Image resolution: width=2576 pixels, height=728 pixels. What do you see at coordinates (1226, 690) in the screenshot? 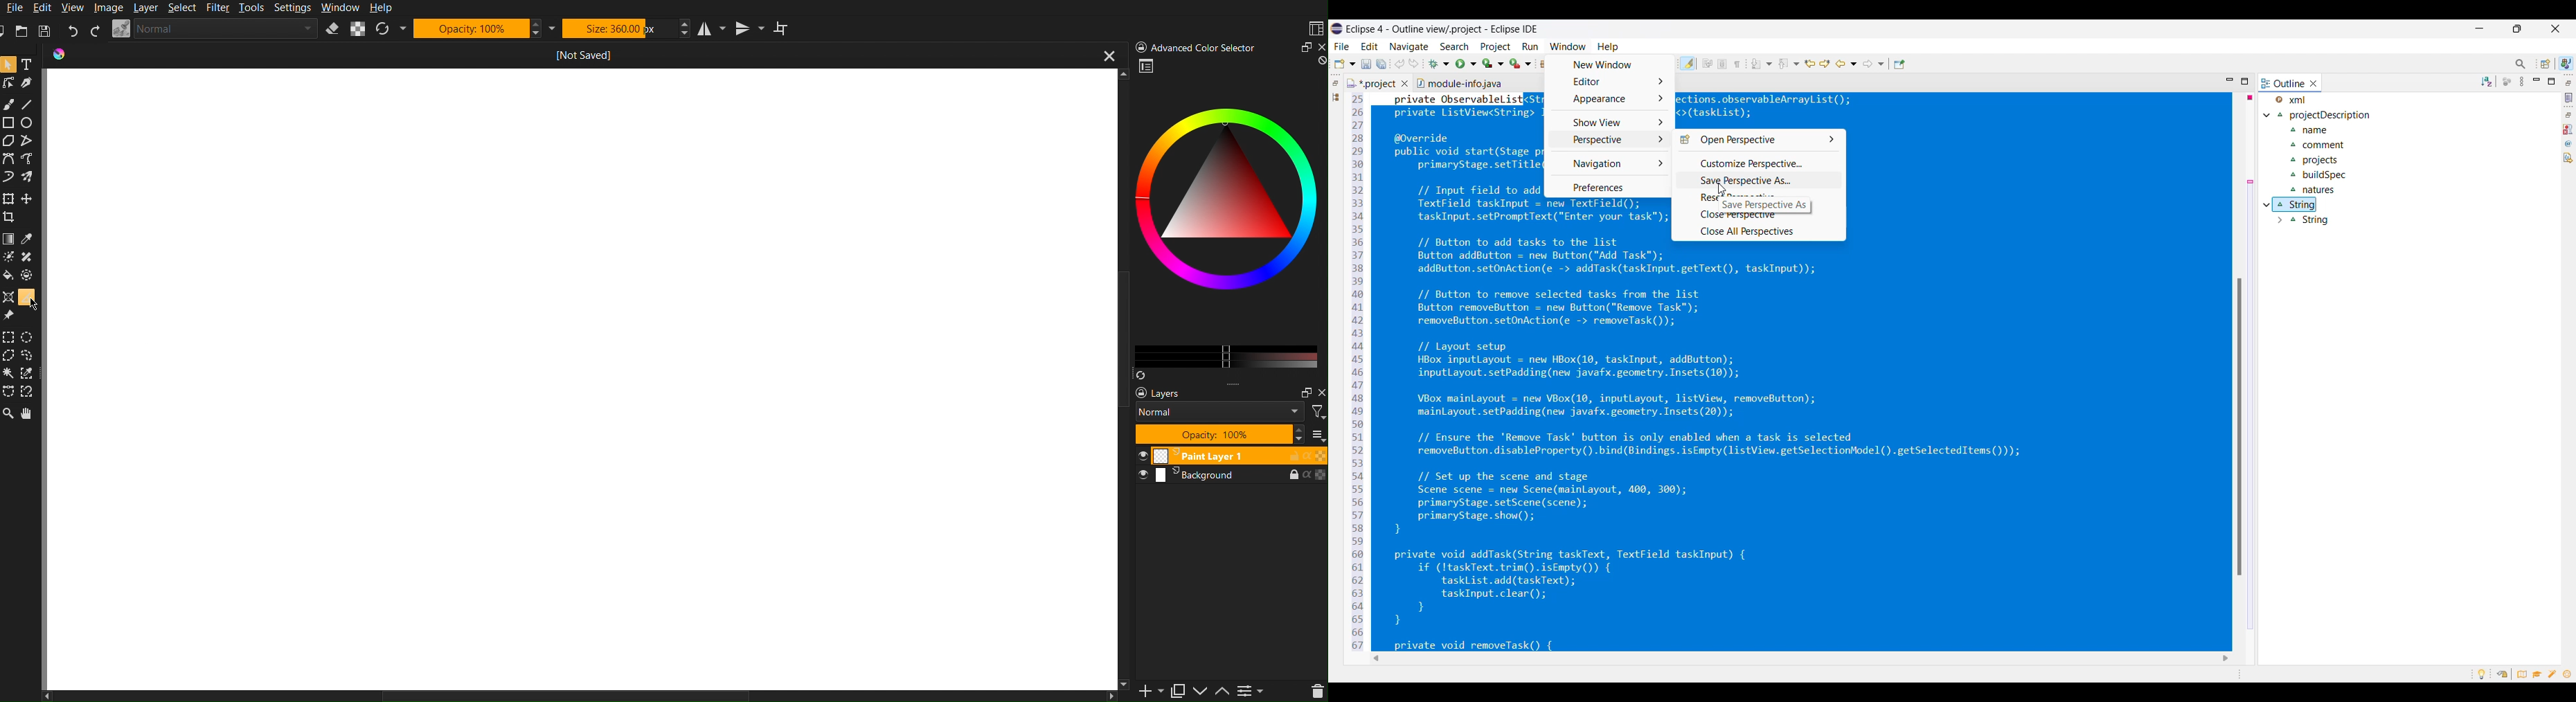
I see `Up` at bounding box center [1226, 690].